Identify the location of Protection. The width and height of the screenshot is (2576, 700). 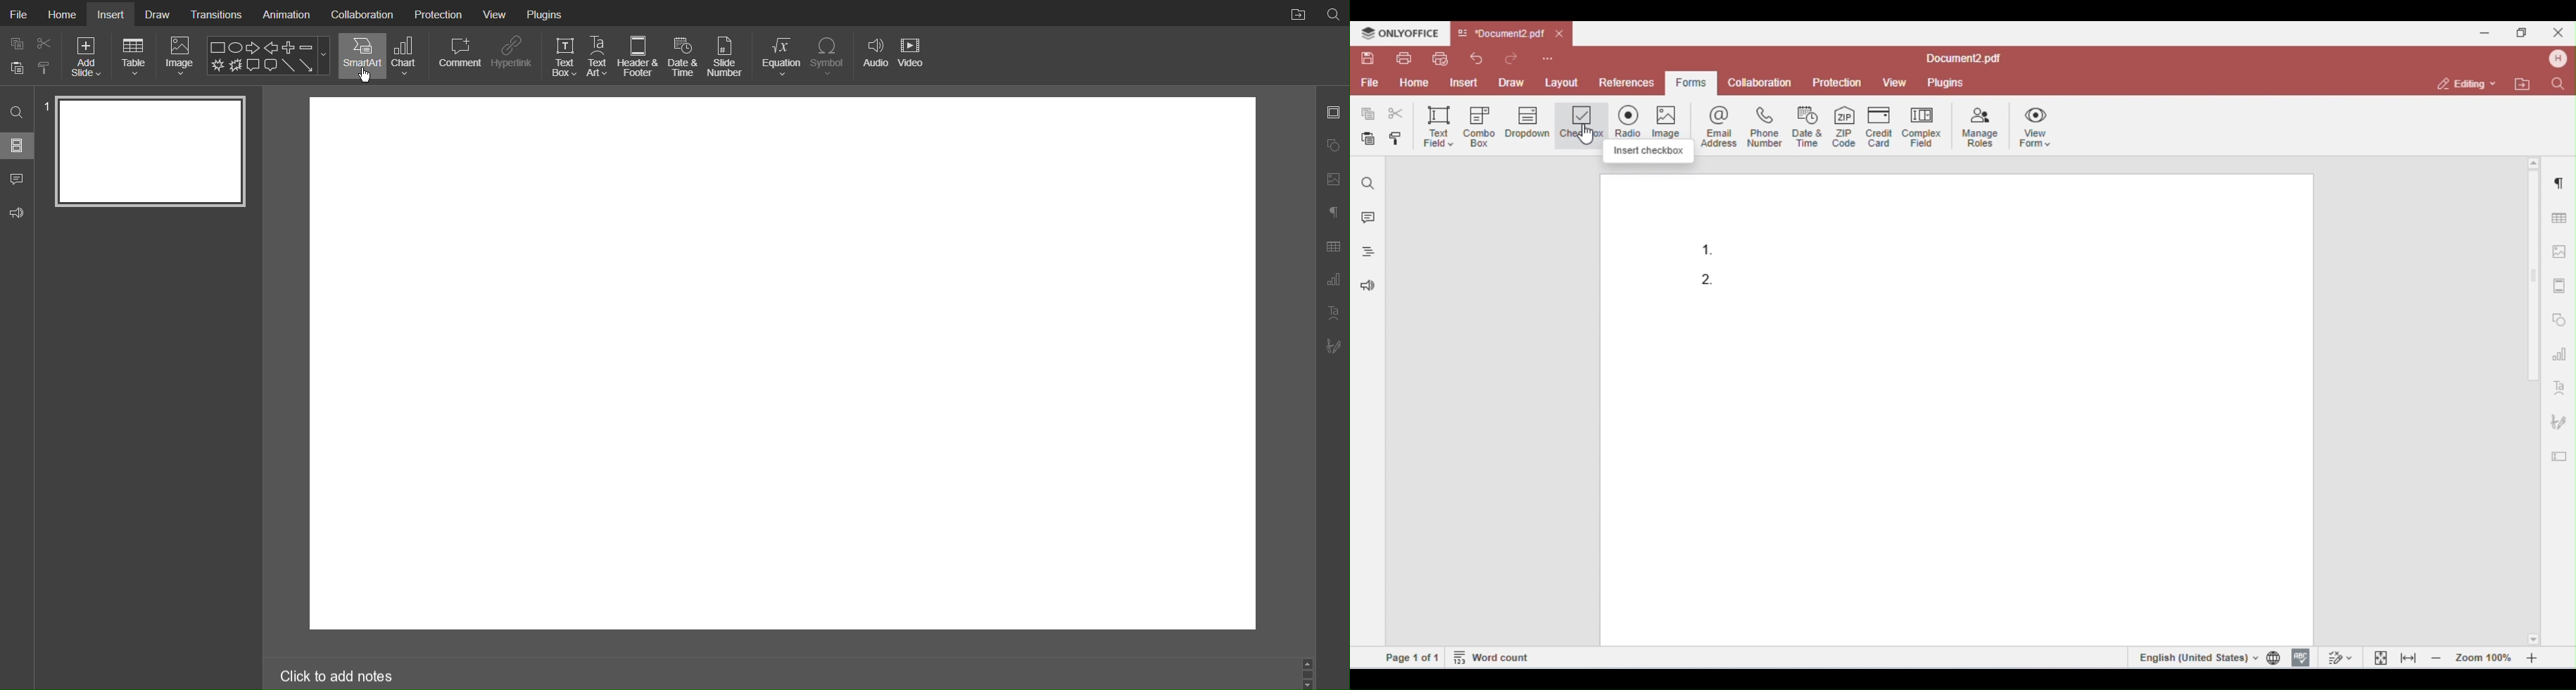
(441, 15).